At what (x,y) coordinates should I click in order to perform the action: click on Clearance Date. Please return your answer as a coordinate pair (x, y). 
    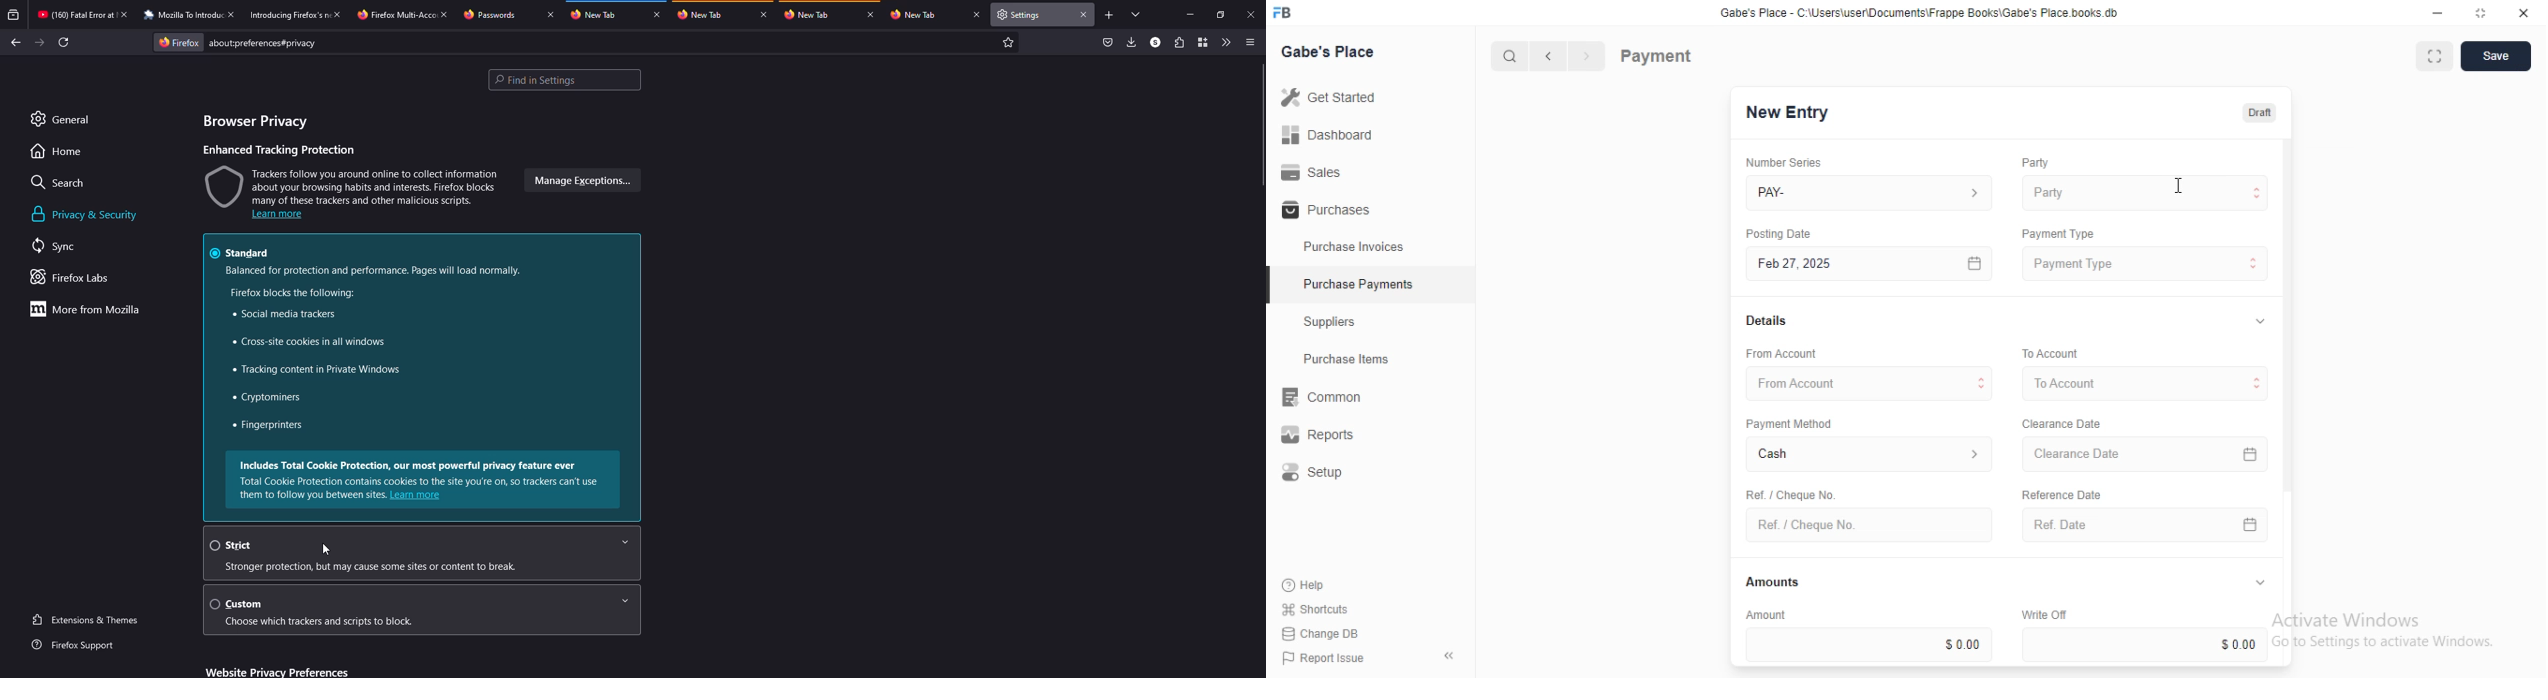
    Looking at the image, I should click on (2148, 455).